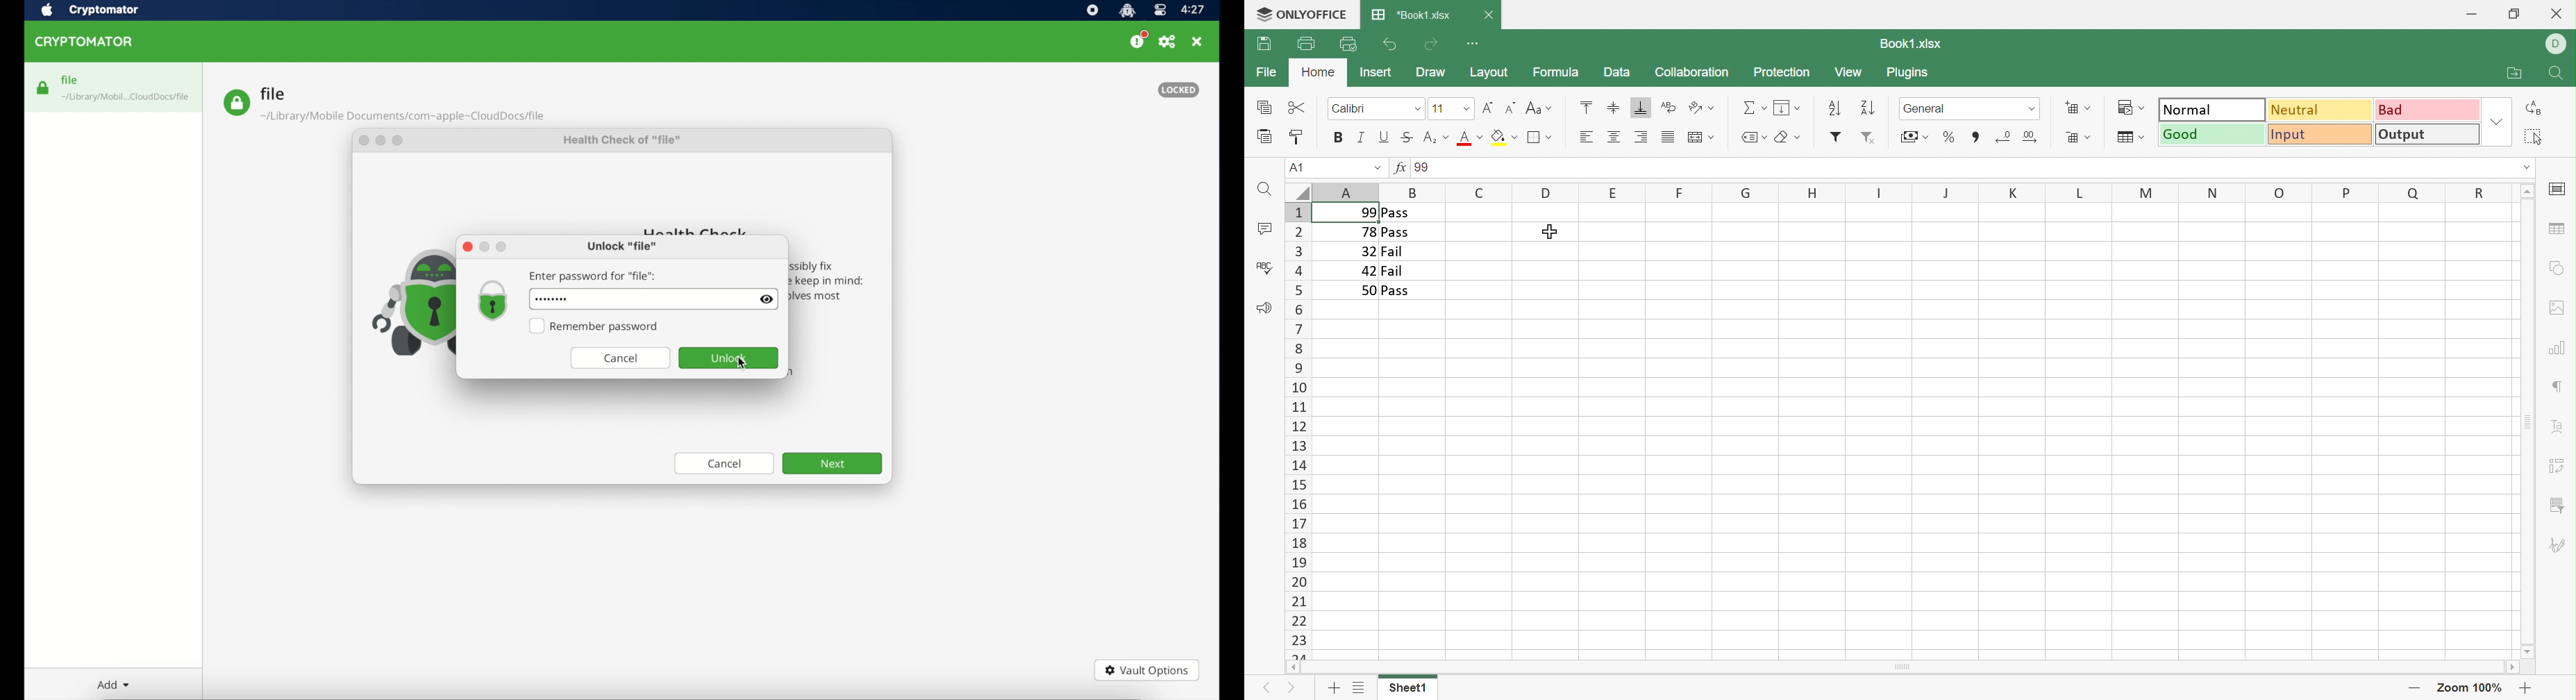 This screenshot has height=700, width=2576. I want to click on Align right, so click(1640, 138).